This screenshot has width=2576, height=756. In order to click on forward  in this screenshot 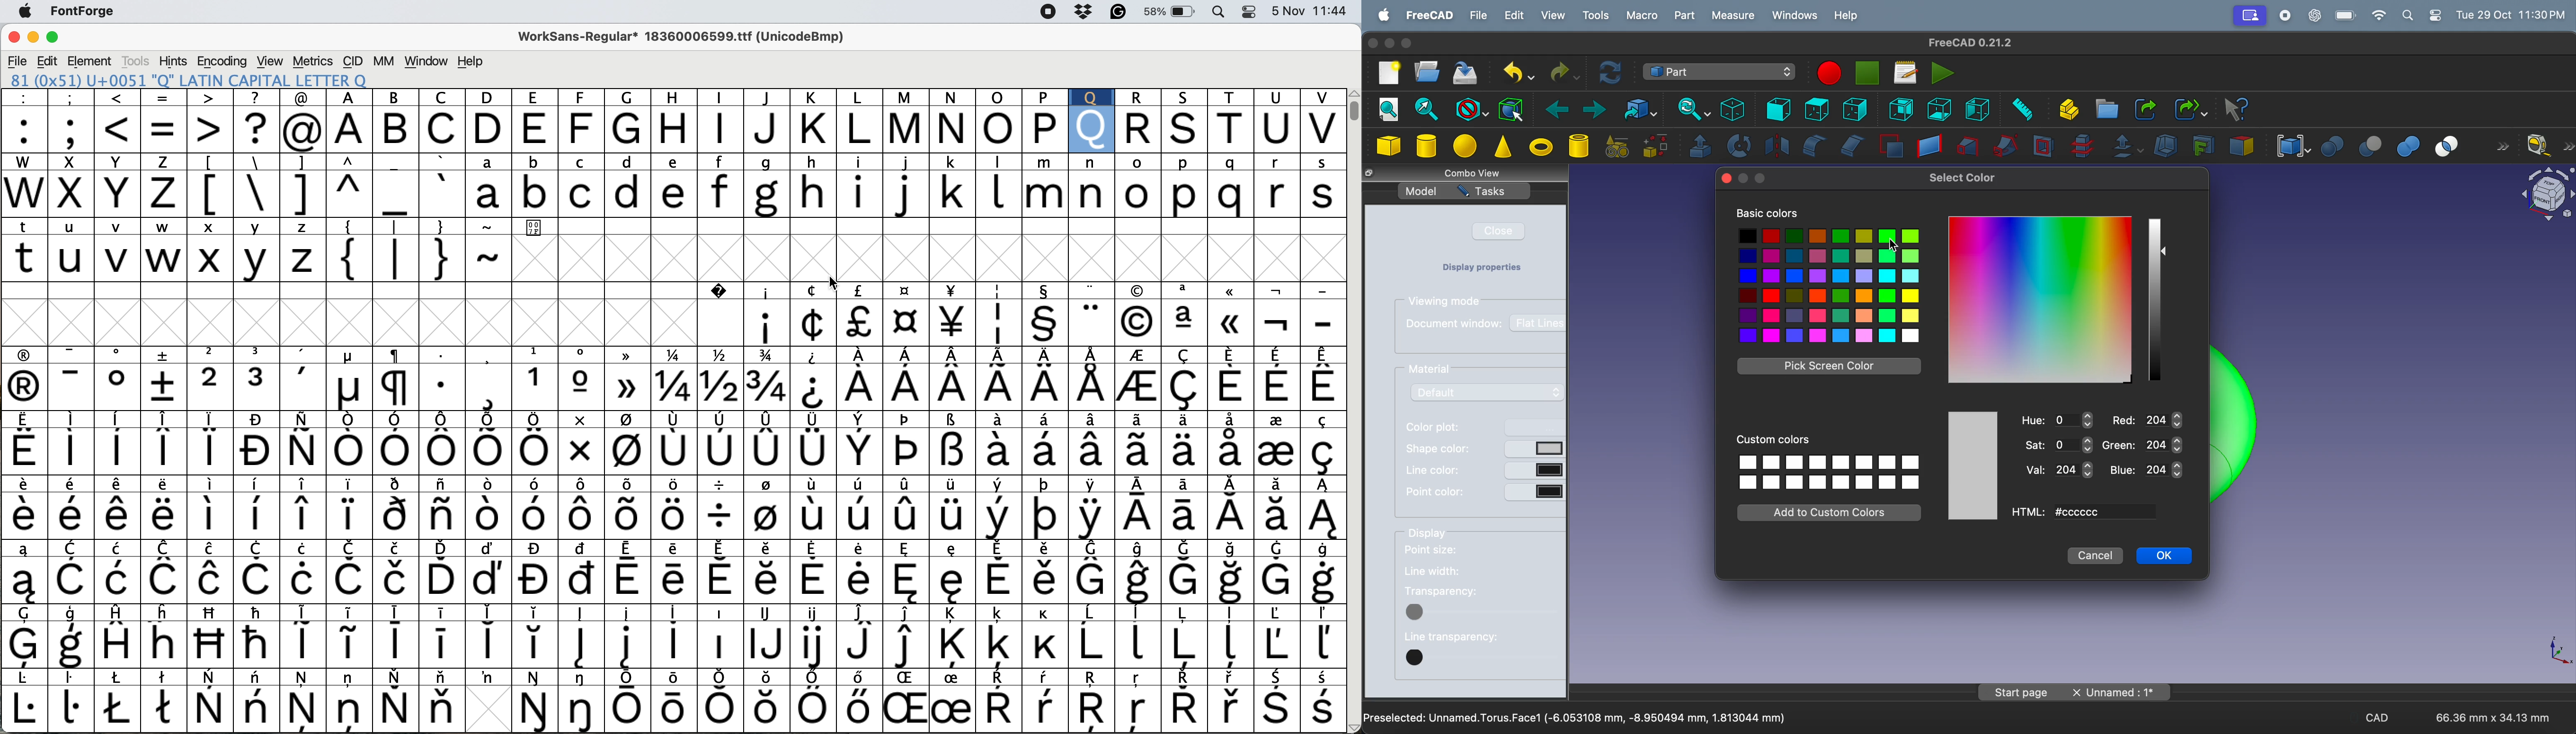, I will do `click(1590, 109)`.